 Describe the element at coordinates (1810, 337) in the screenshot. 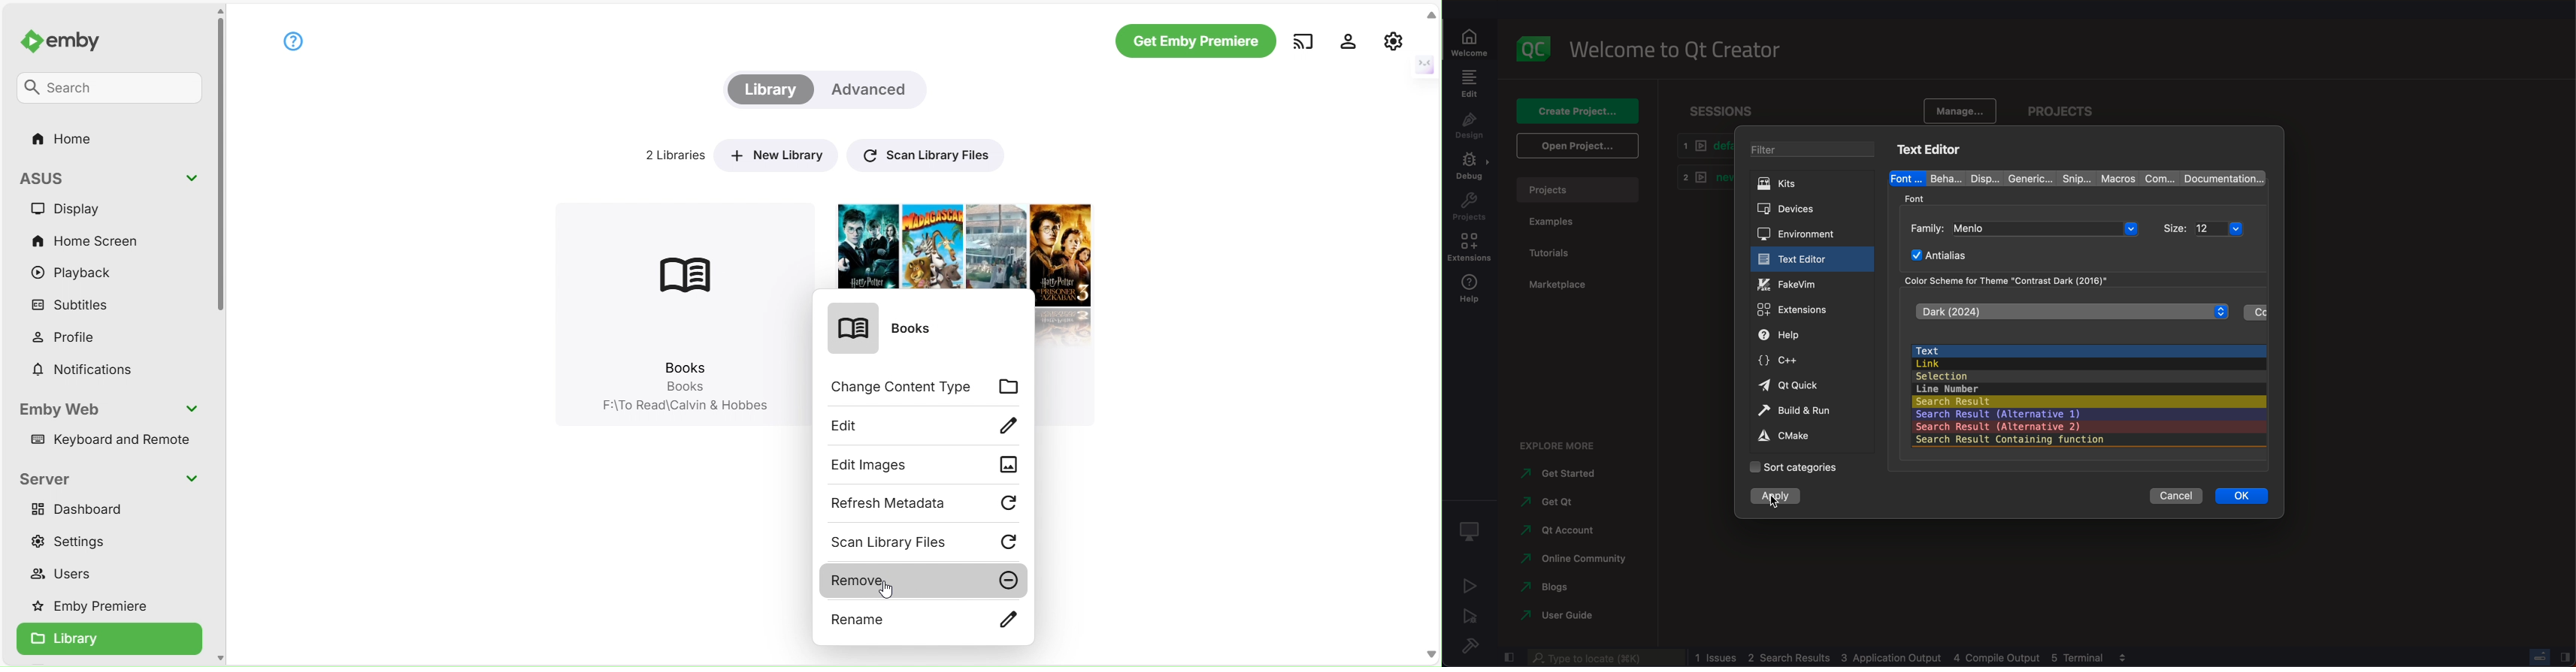

I see `help` at that location.